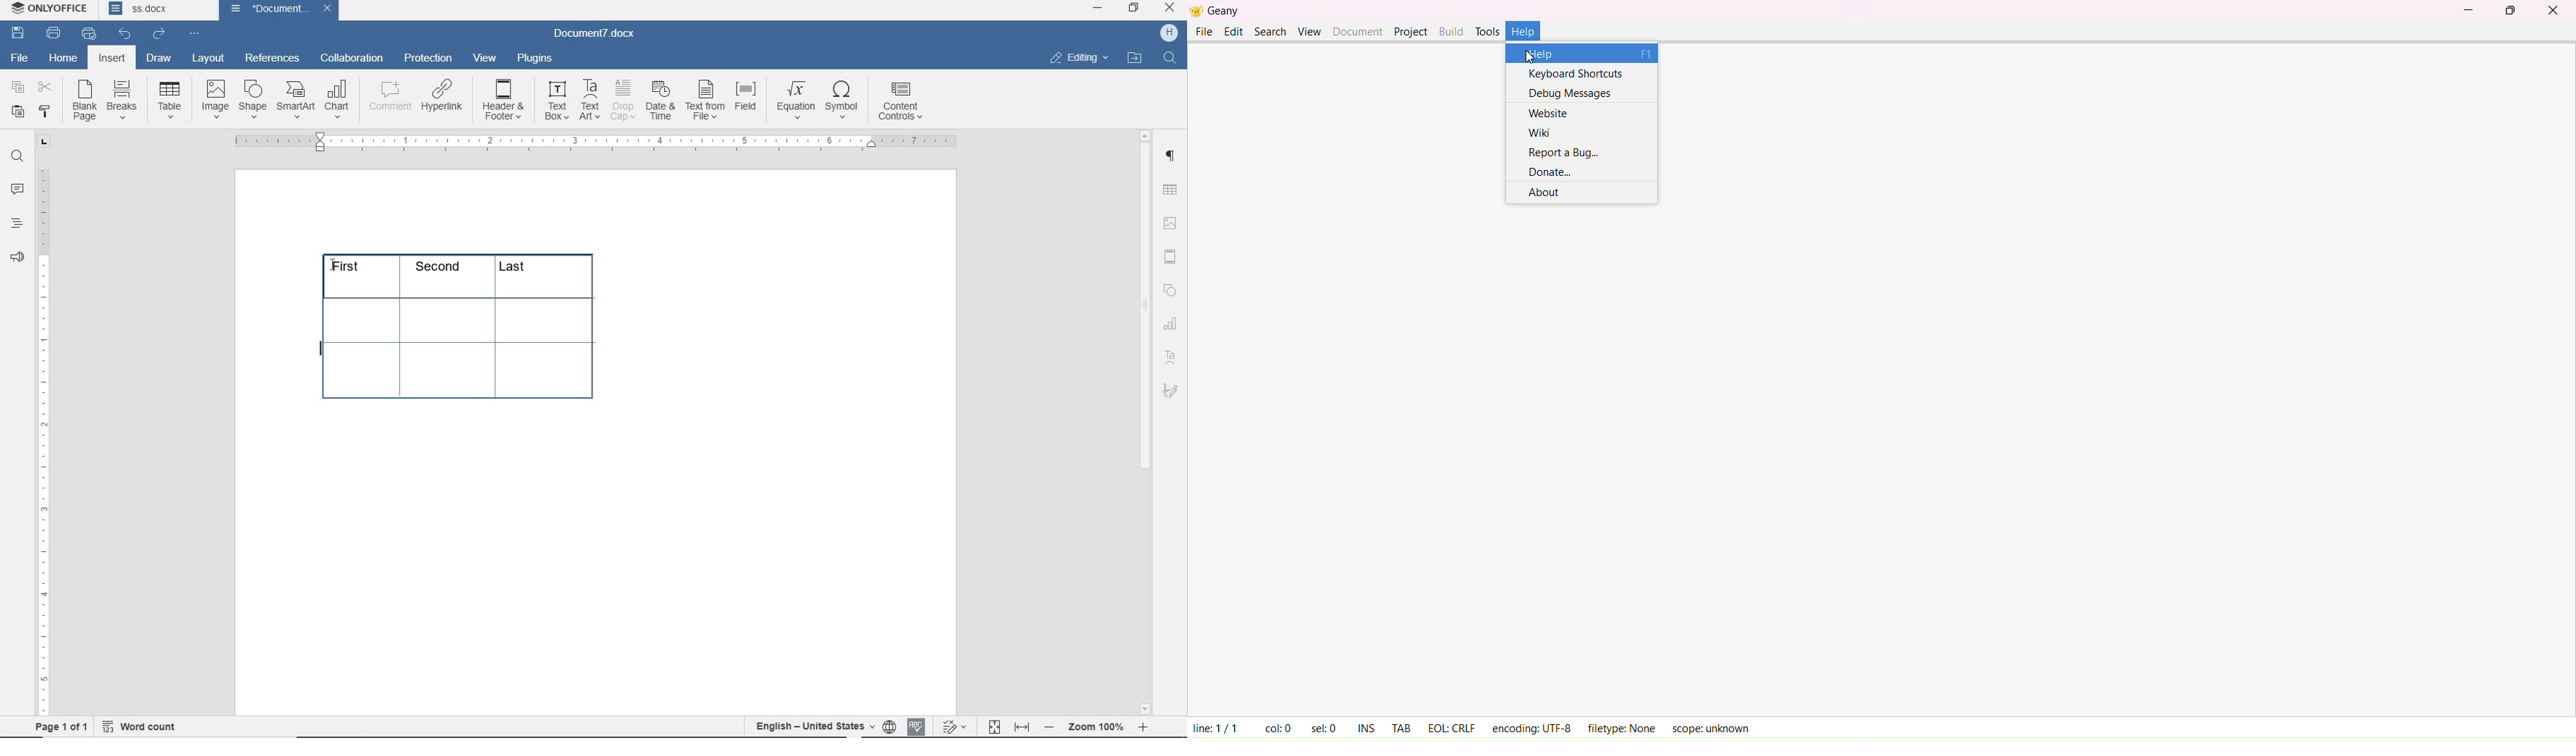 Image resolution: width=2576 pixels, height=756 pixels. I want to click on headings, so click(16, 225).